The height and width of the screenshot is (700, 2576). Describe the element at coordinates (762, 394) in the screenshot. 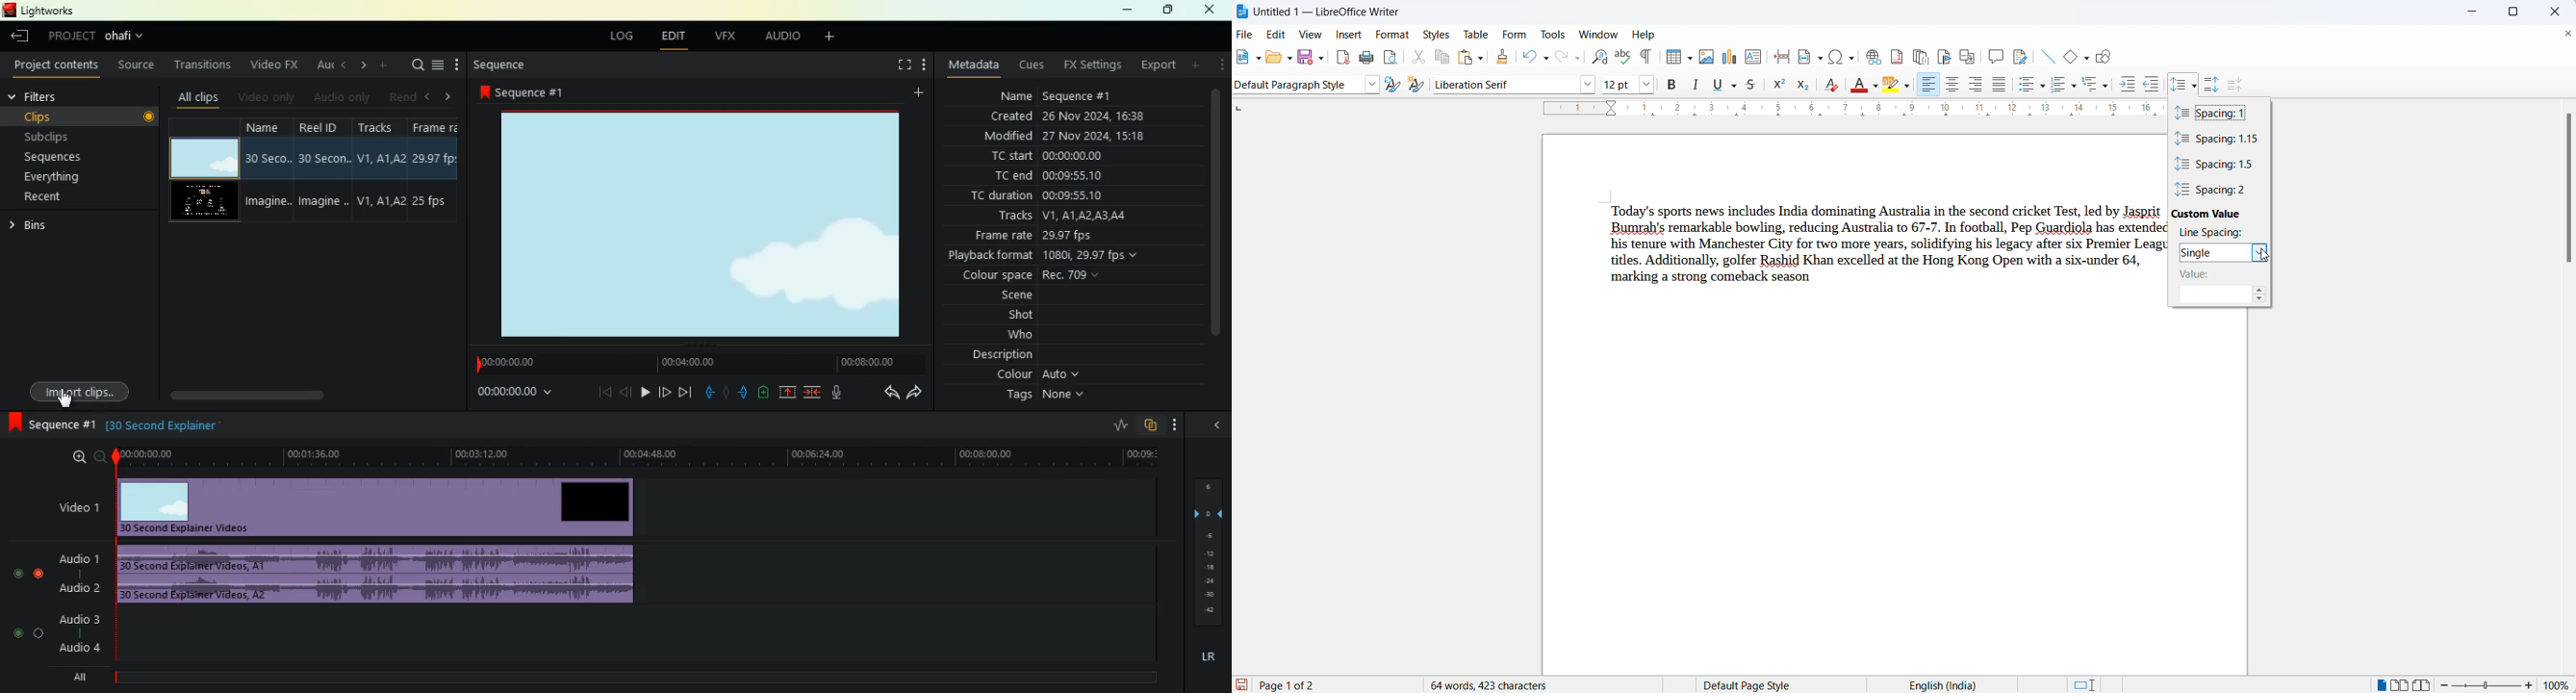

I see `battery` at that location.